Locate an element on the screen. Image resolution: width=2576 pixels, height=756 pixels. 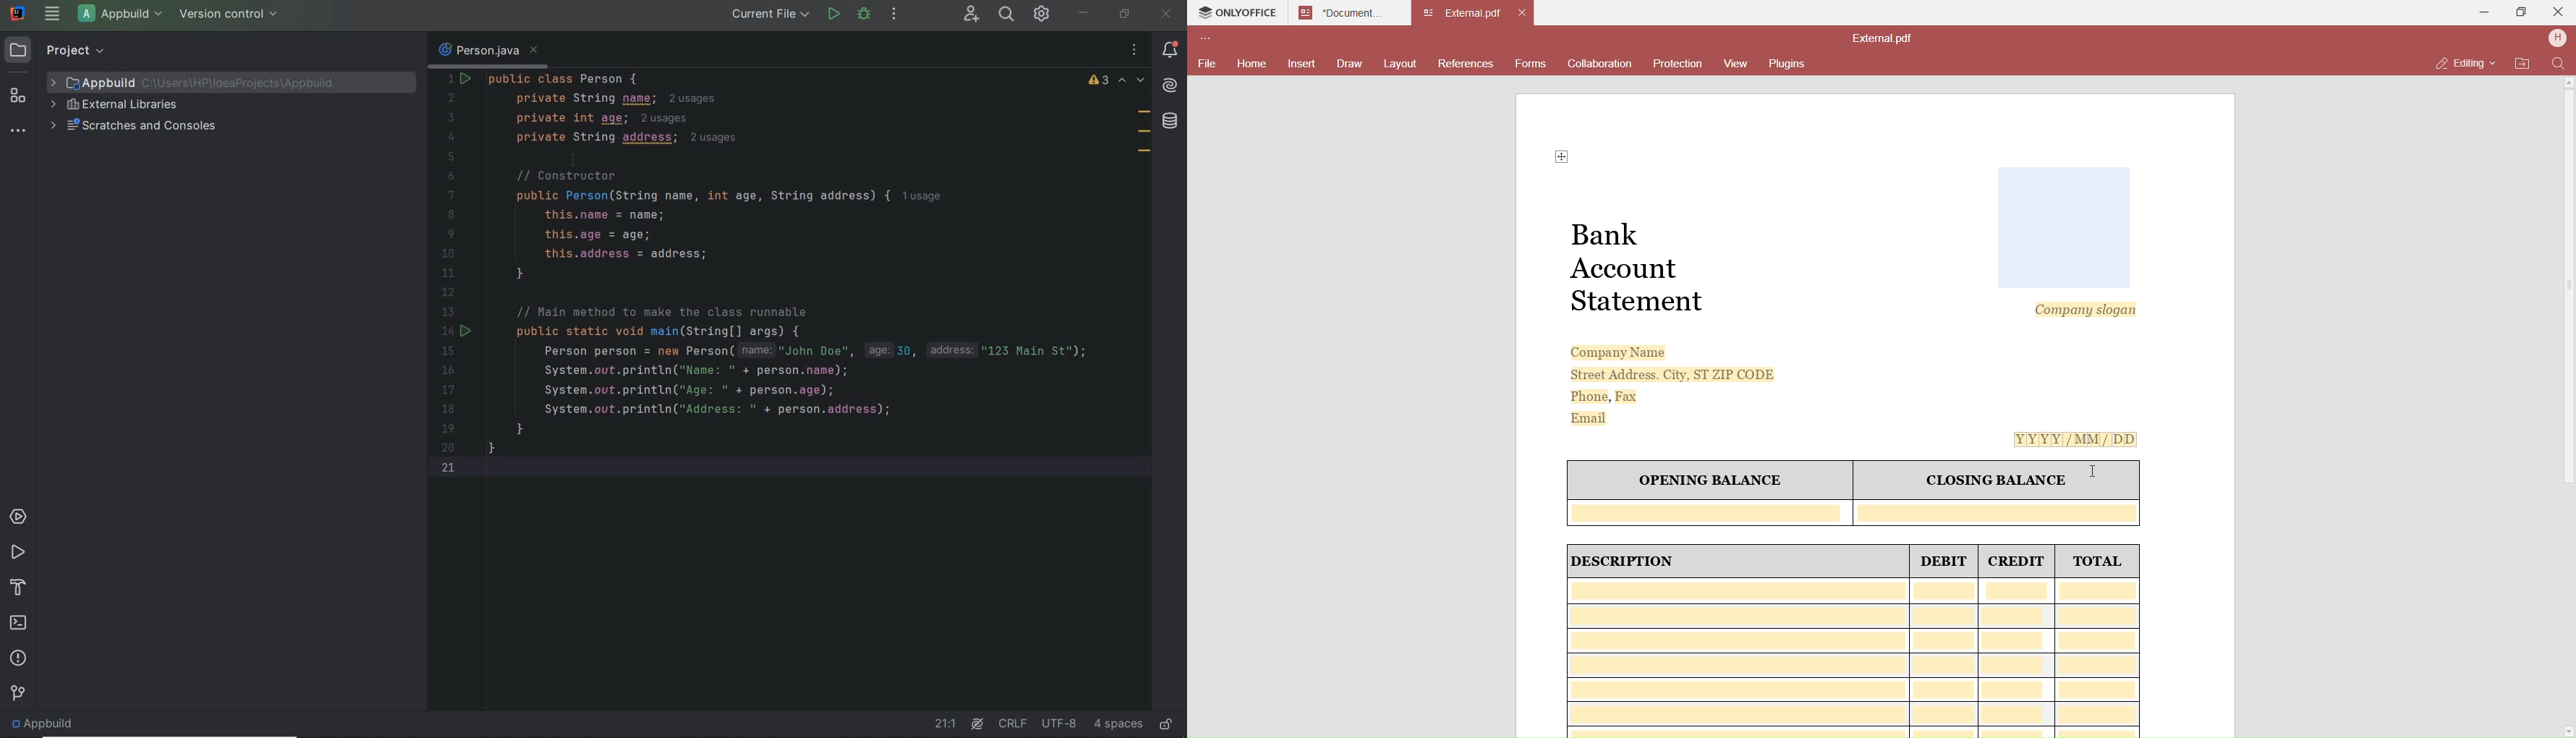
debit cell is located at coordinates (1944, 658).